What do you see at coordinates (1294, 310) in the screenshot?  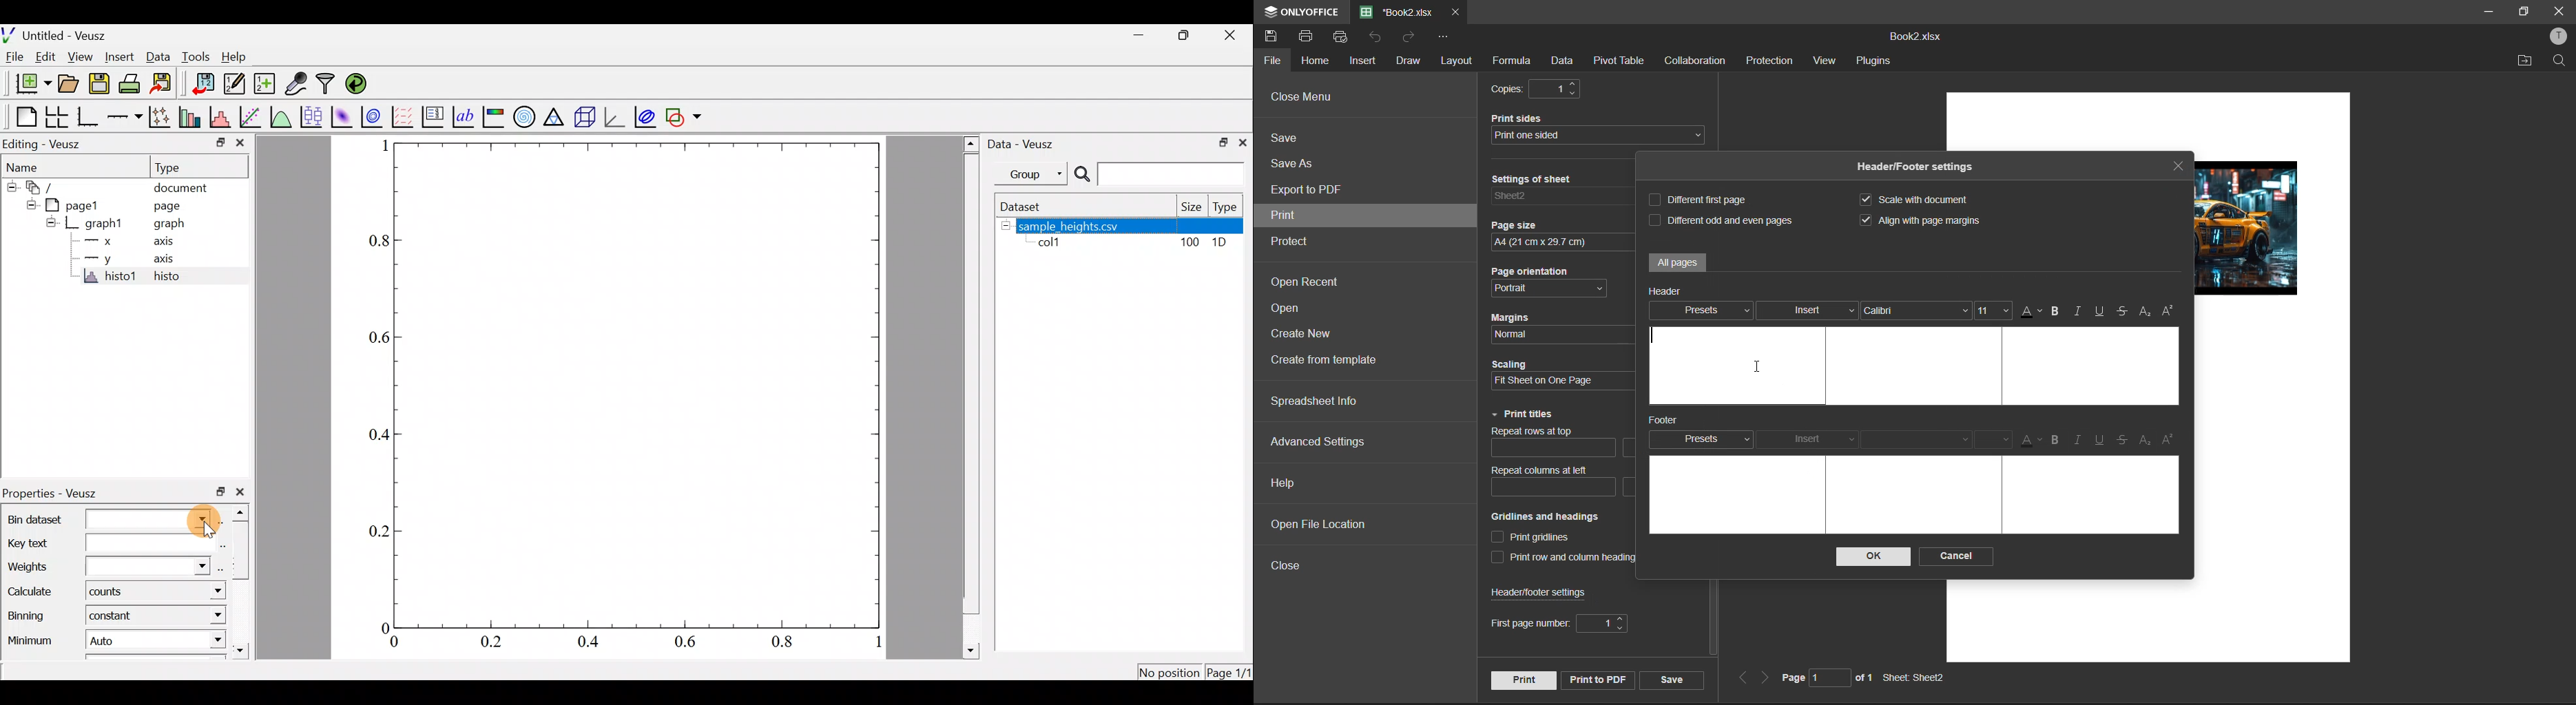 I see `open` at bounding box center [1294, 310].